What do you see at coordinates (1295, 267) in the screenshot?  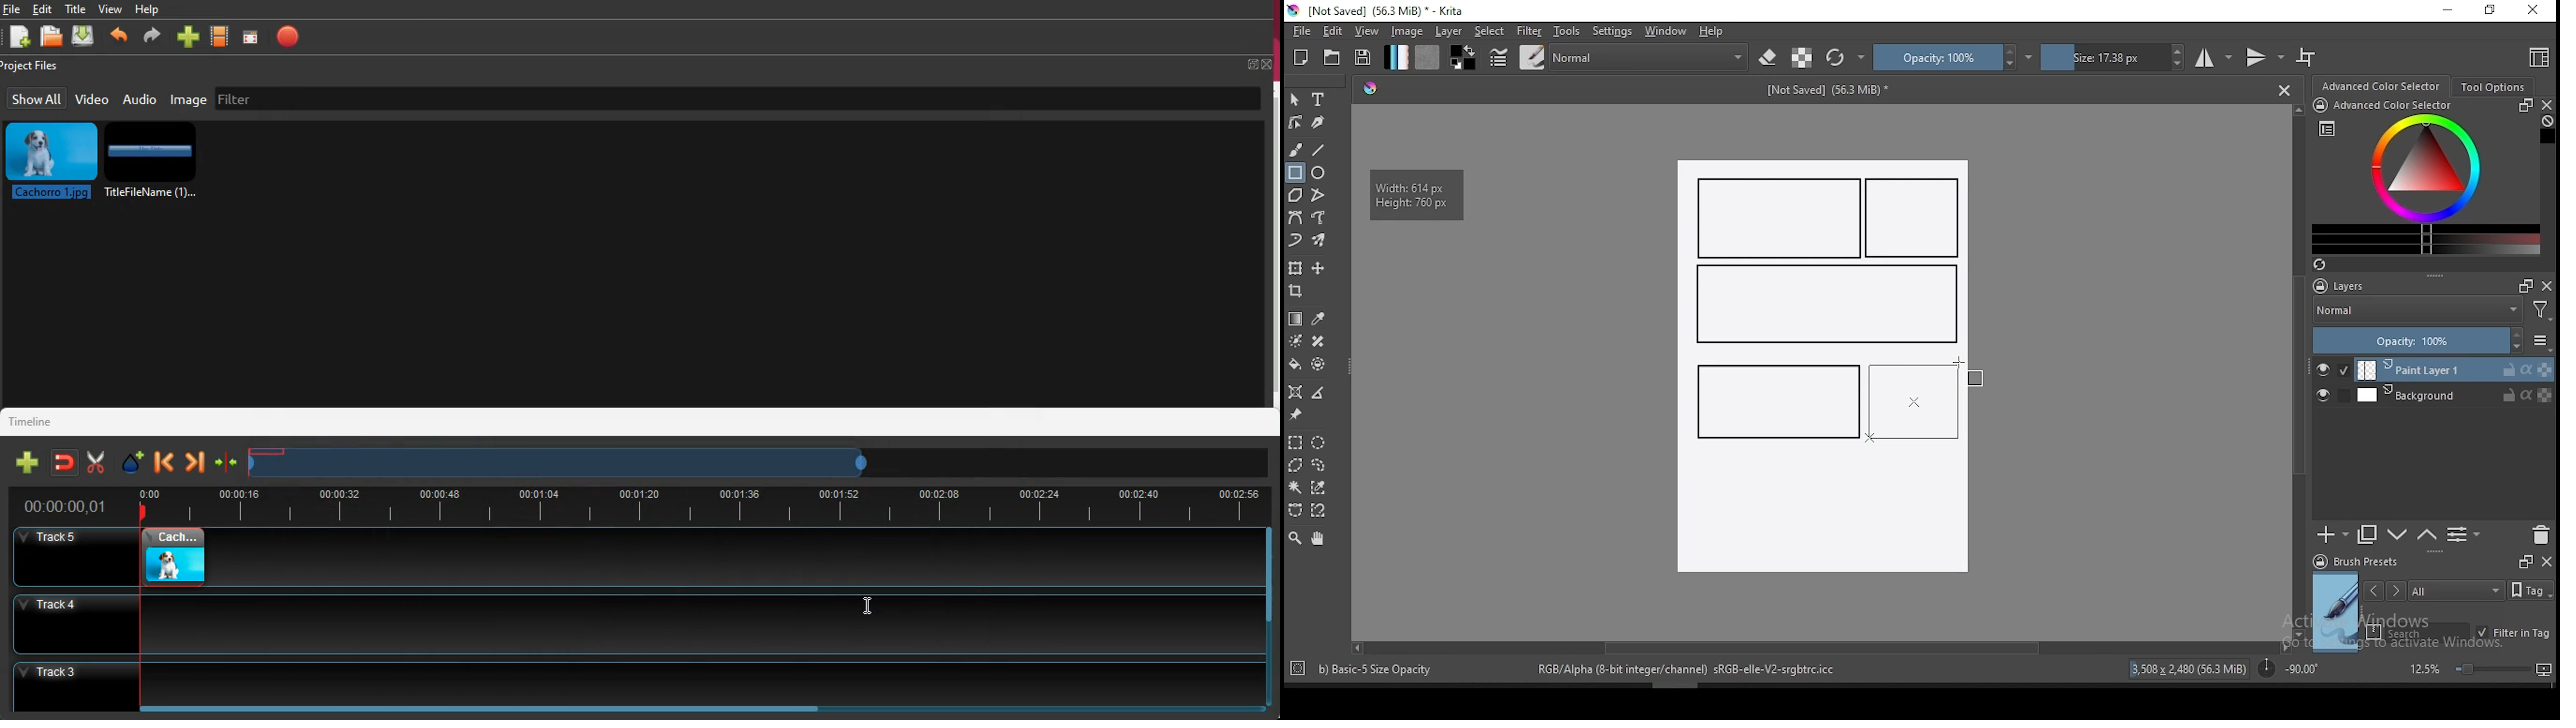 I see `transform a layer or a selection` at bounding box center [1295, 267].